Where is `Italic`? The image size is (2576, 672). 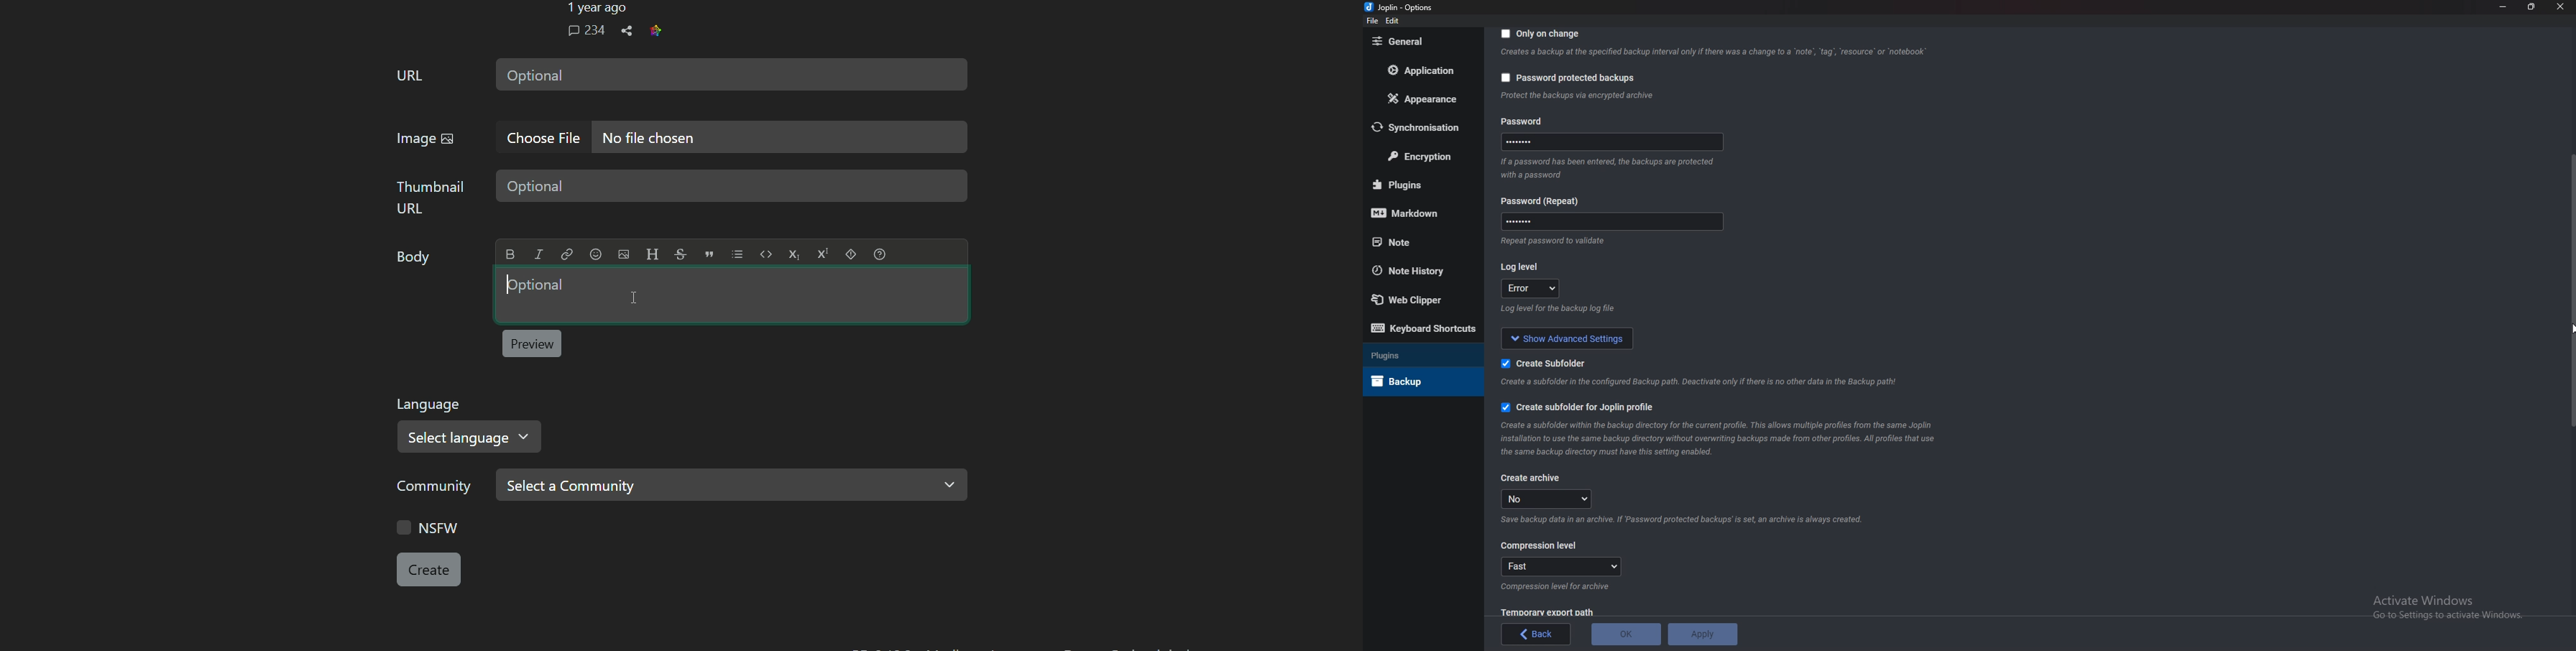
Italic is located at coordinates (538, 254).